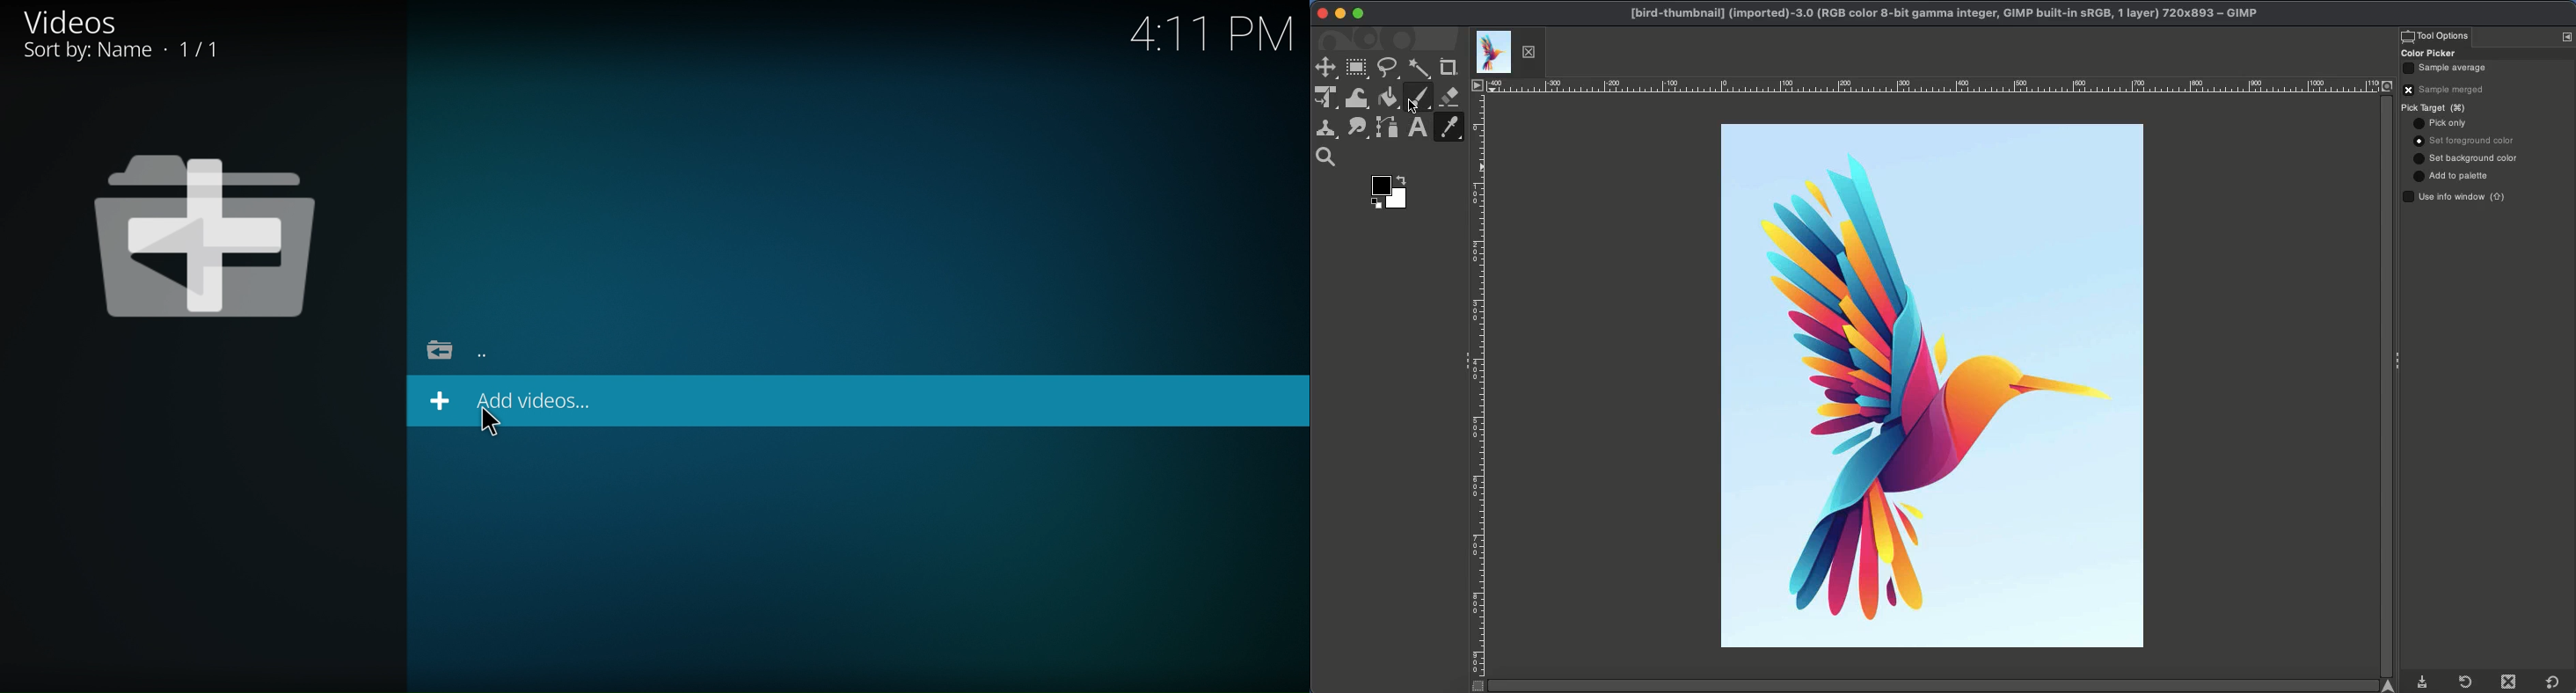 The height and width of the screenshot is (700, 2576). Describe the element at coordinates (2441, 108) in the screenshot. I see `Pick target` at that location.